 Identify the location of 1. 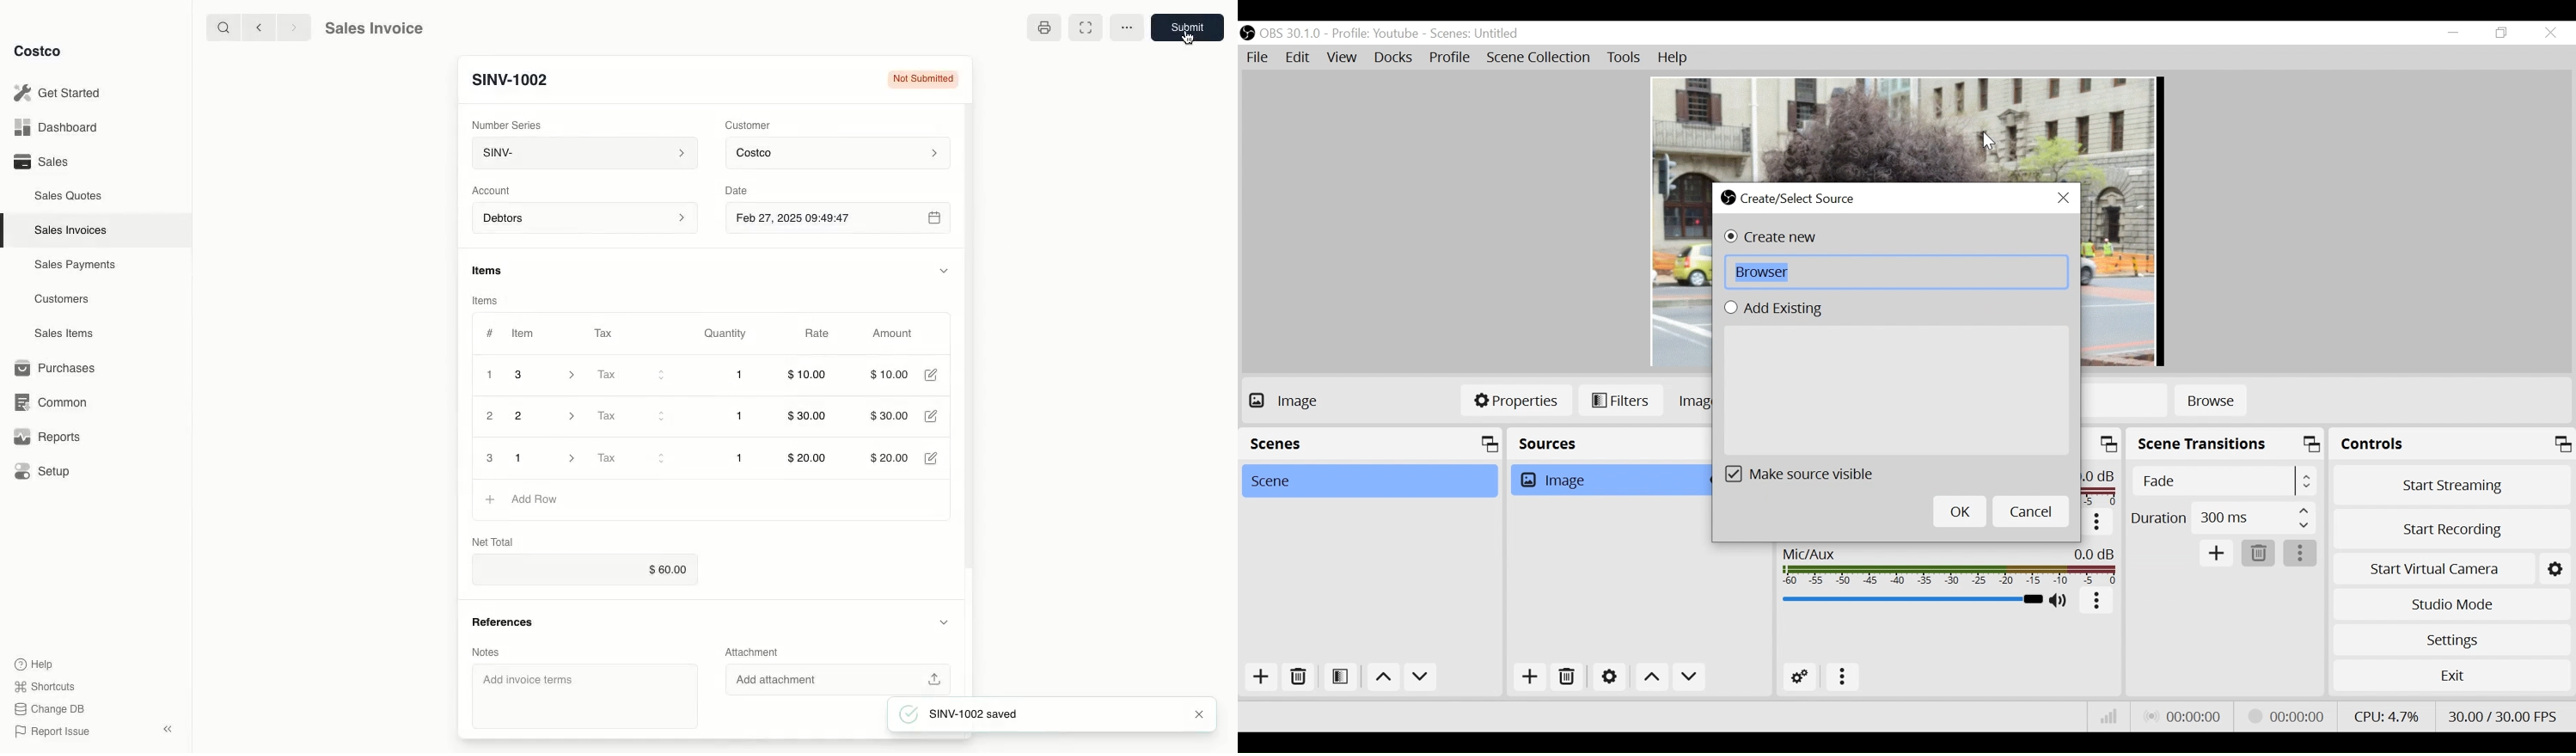
(490, 375).